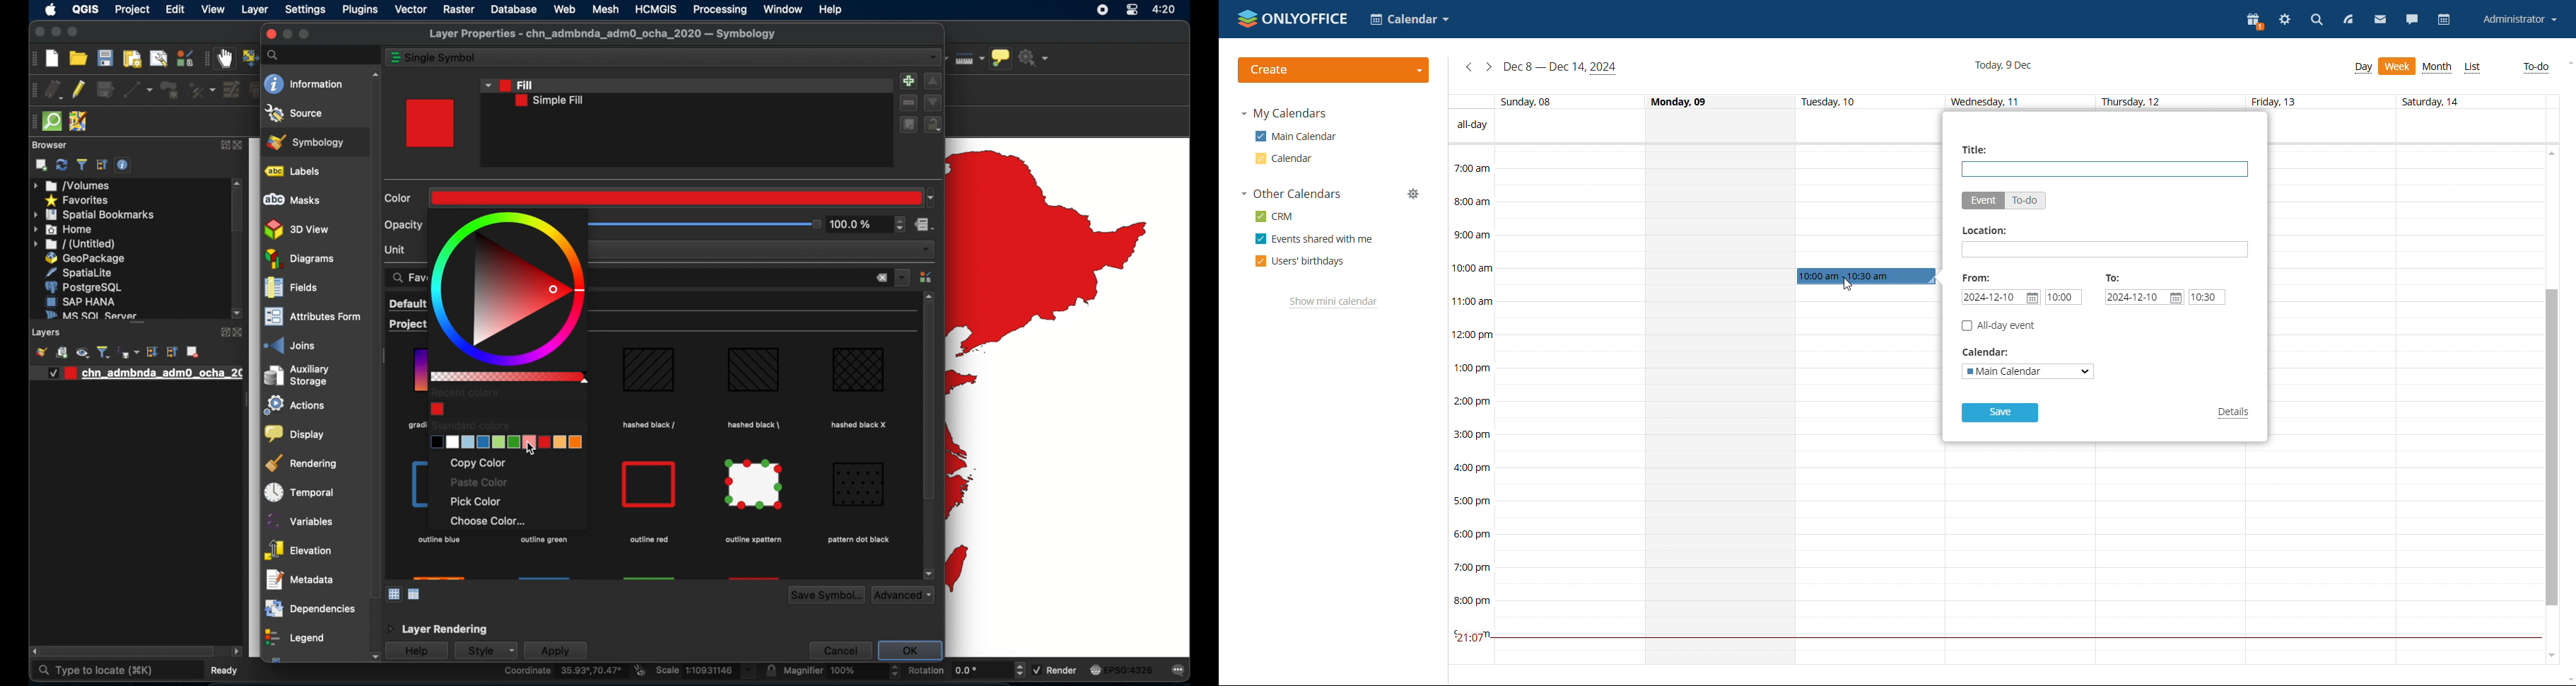 This screenshot has height=700, width=2576. Describe the element at coordinates (297, 375) in the screenshot. I see `auxiliary storage` at that location.